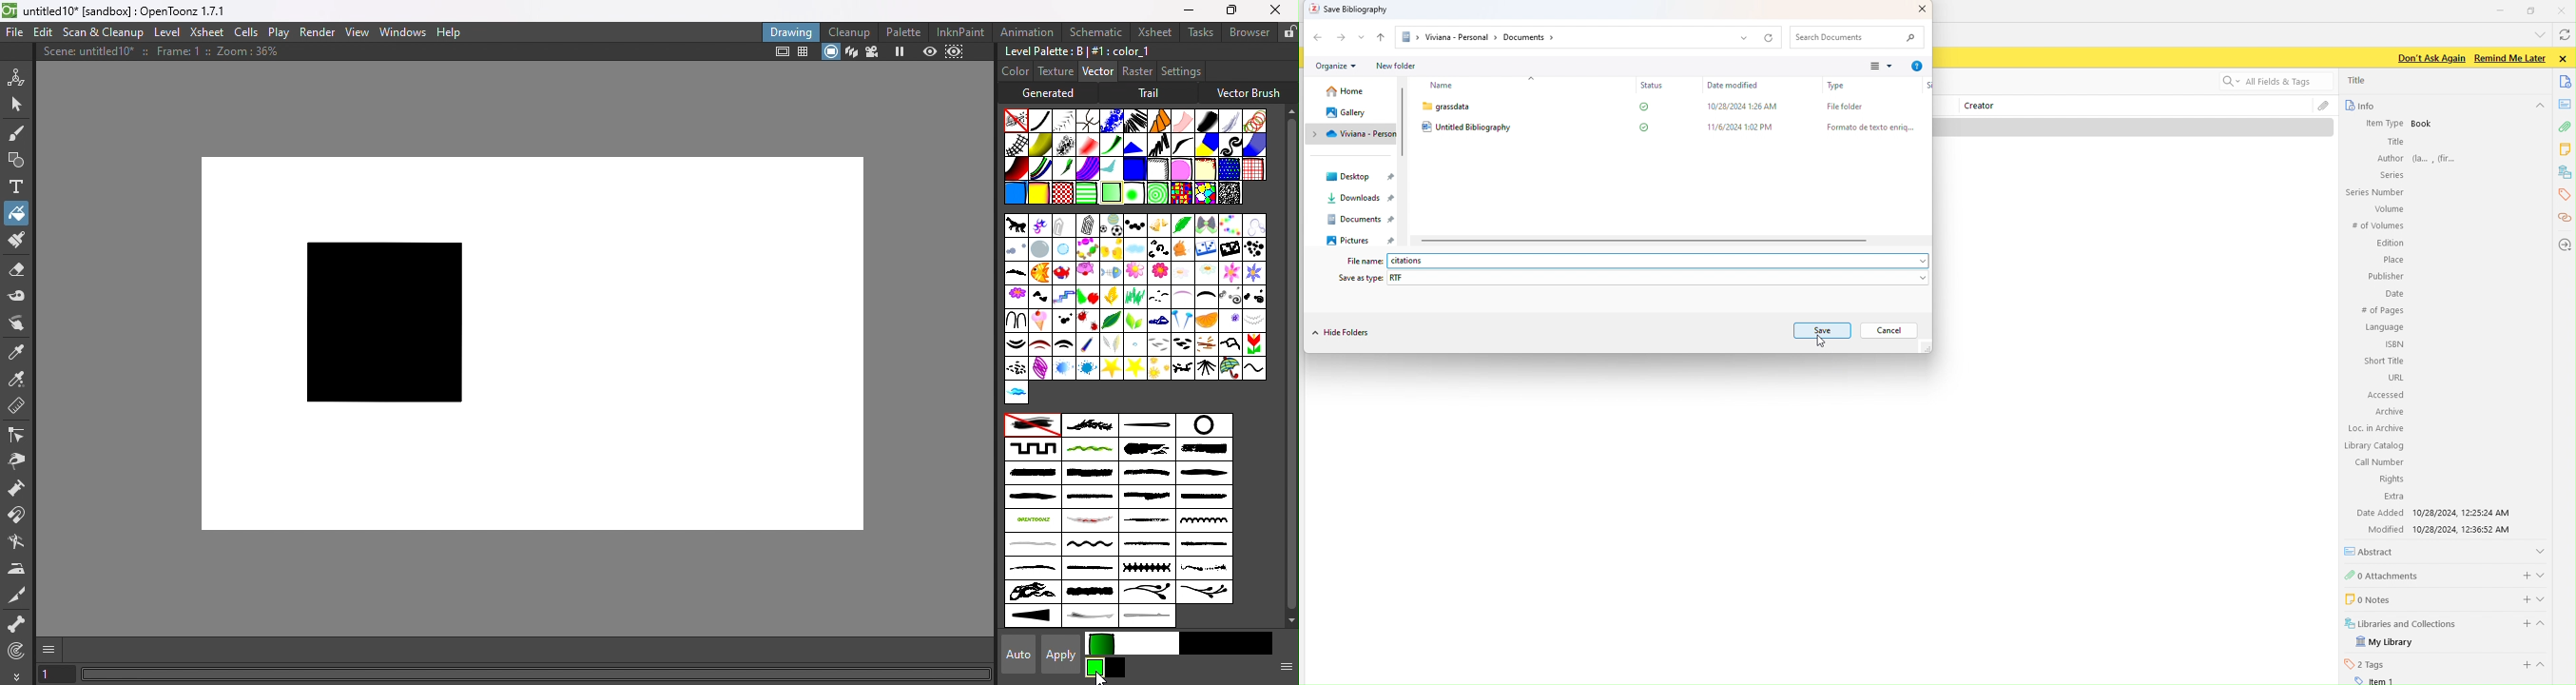  I want to click on Iron tool, so click(18, 569).